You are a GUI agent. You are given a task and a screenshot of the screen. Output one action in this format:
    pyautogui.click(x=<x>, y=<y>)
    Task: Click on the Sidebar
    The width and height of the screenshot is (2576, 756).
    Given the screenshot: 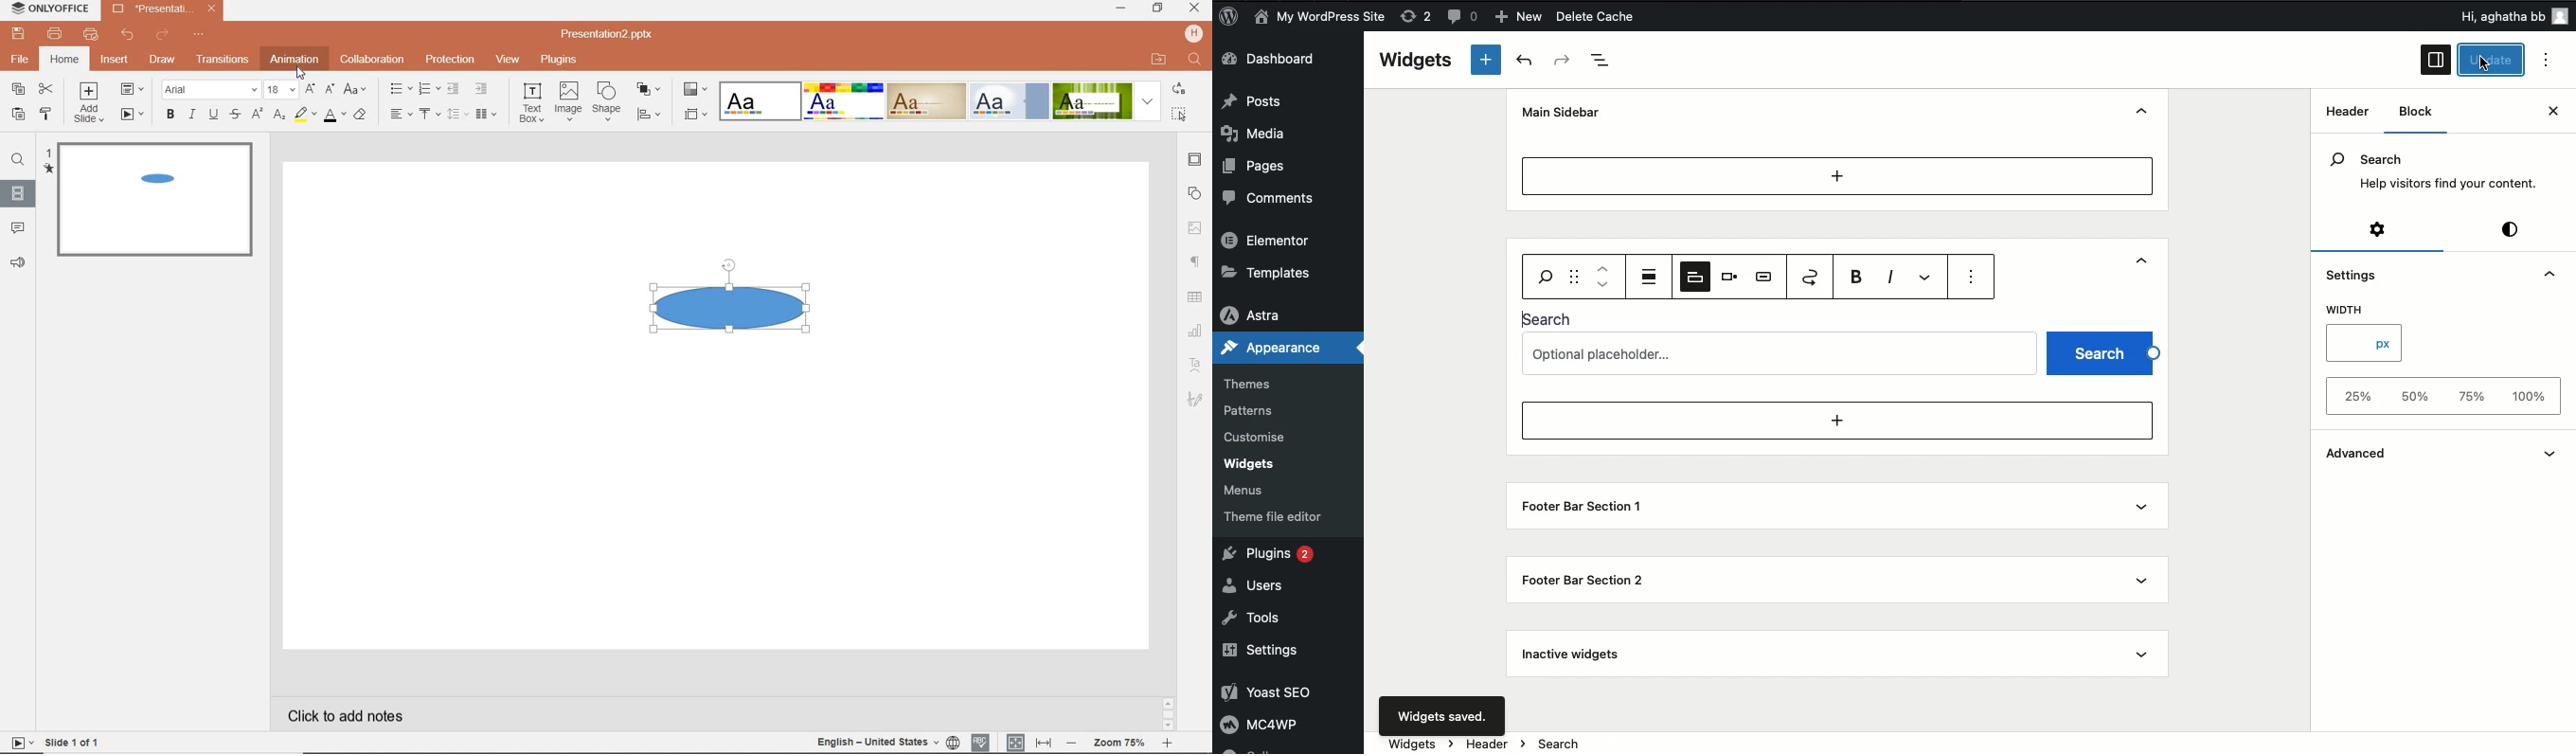 What is the action you would take?
    pyautogui.click(x=2435, y=61)
    